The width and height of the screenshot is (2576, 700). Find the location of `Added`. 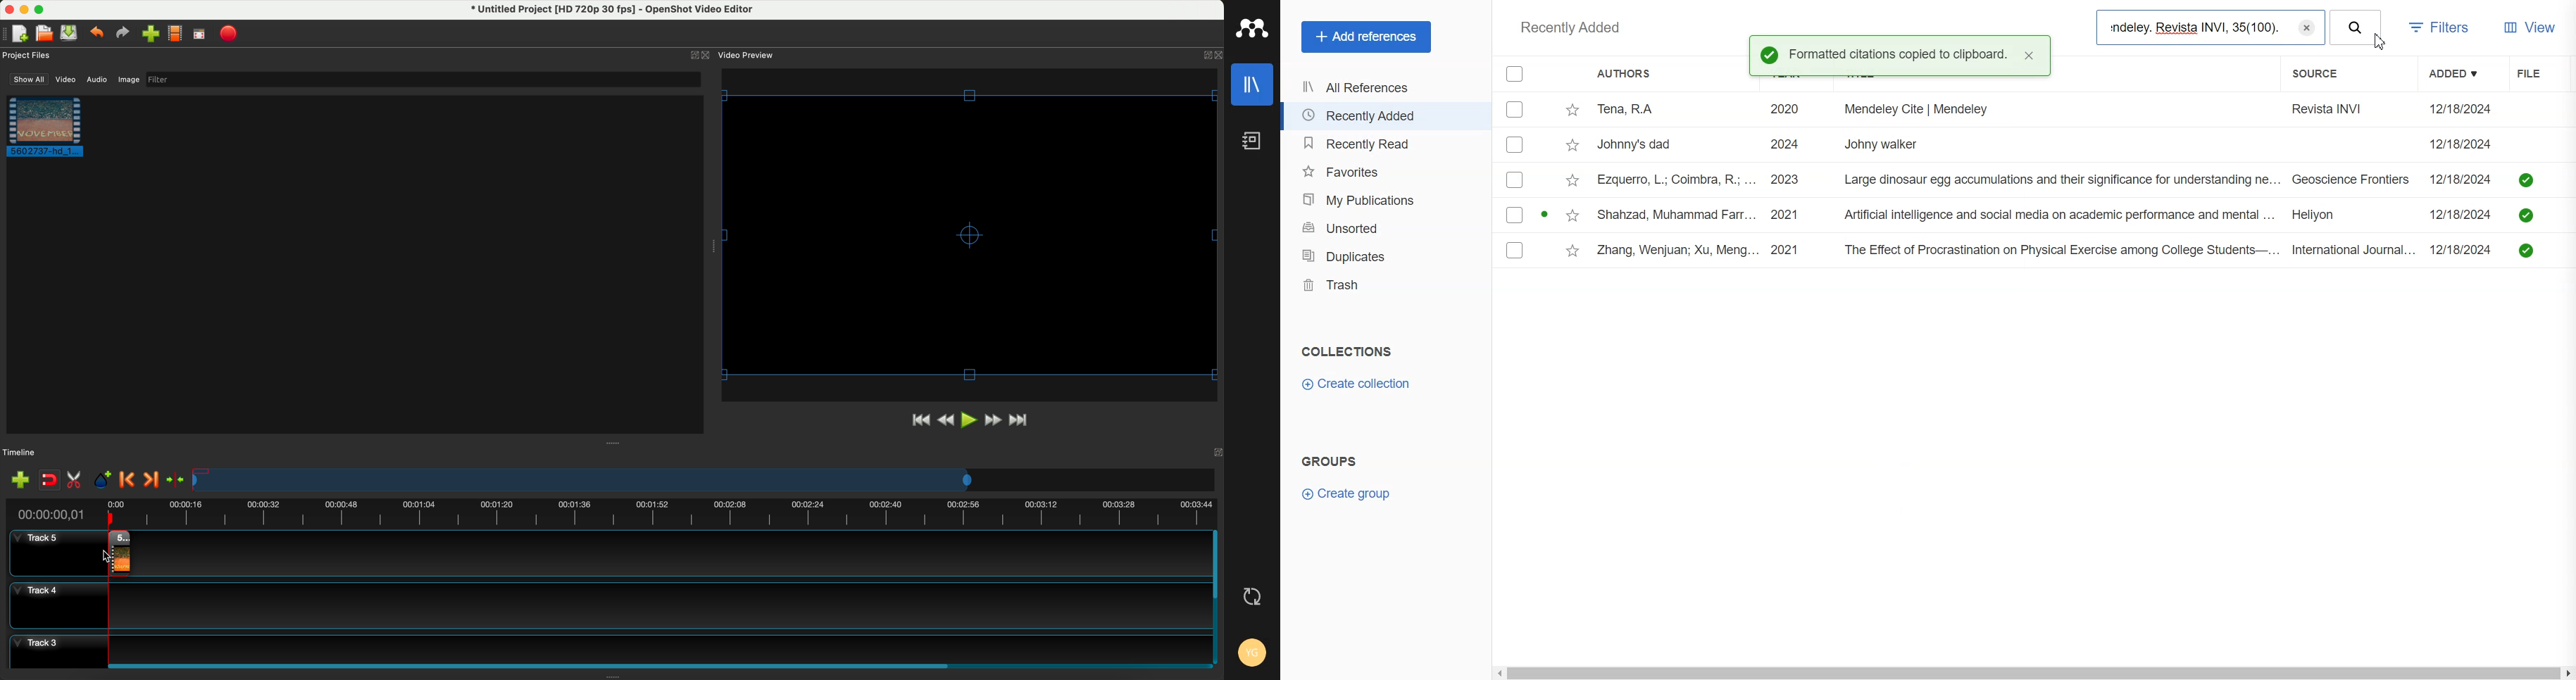

Added is located at coordinates (2462, 73).